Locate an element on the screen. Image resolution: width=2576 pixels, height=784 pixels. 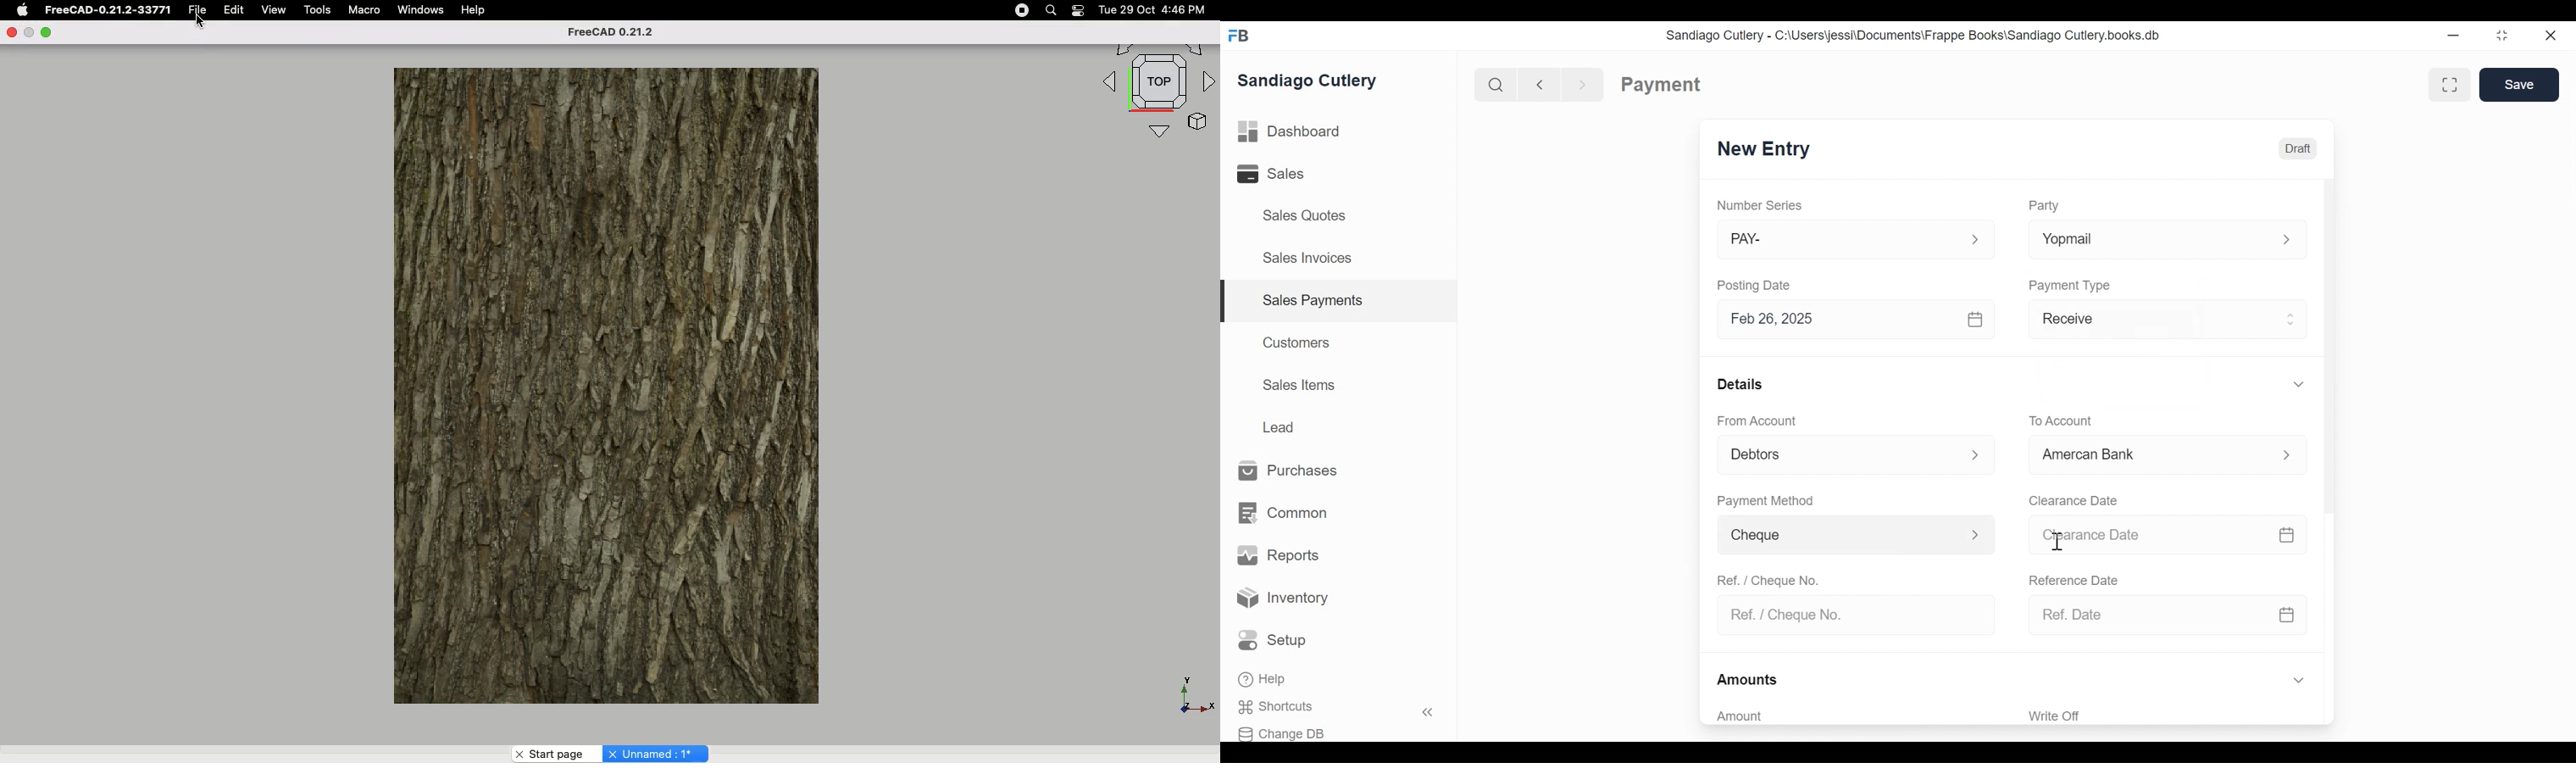
Payment is located at coordinates (1662, 85).